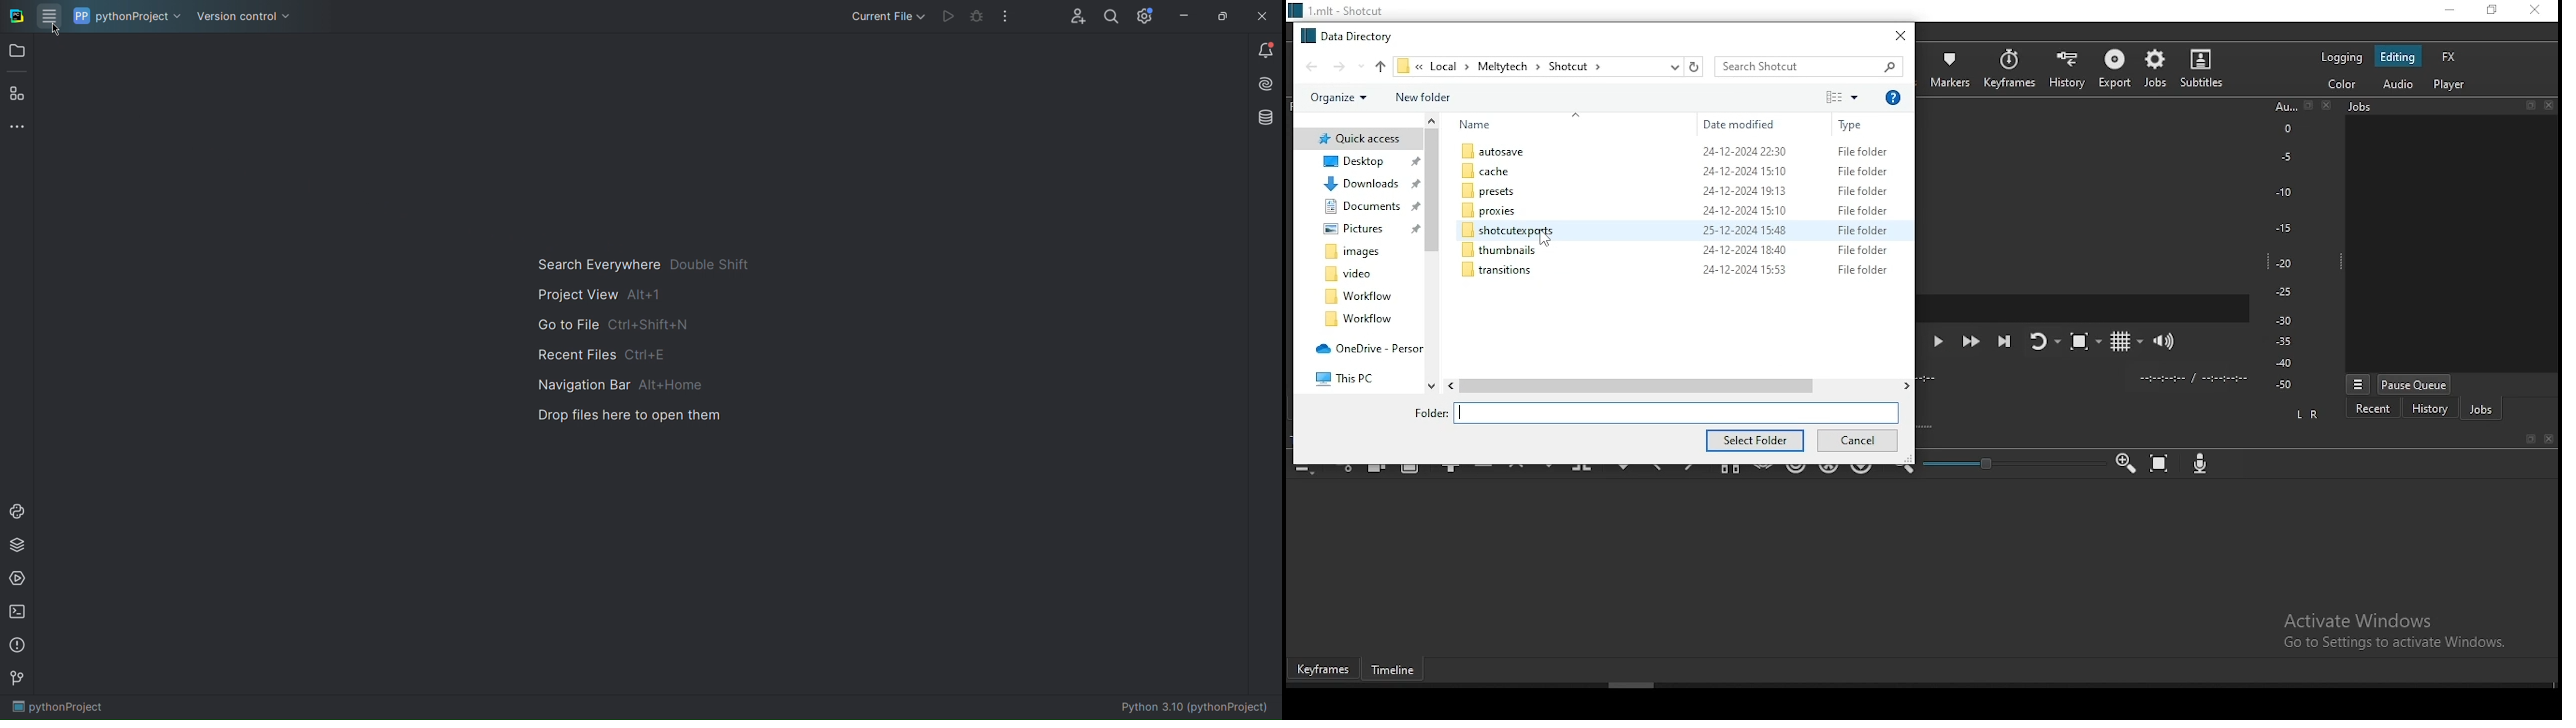 This screenshot has height=728, width=2576. What do you see at coordinates (2401, 57) in the screenshot?
I see `editing` at bounding box center [2401, 57].